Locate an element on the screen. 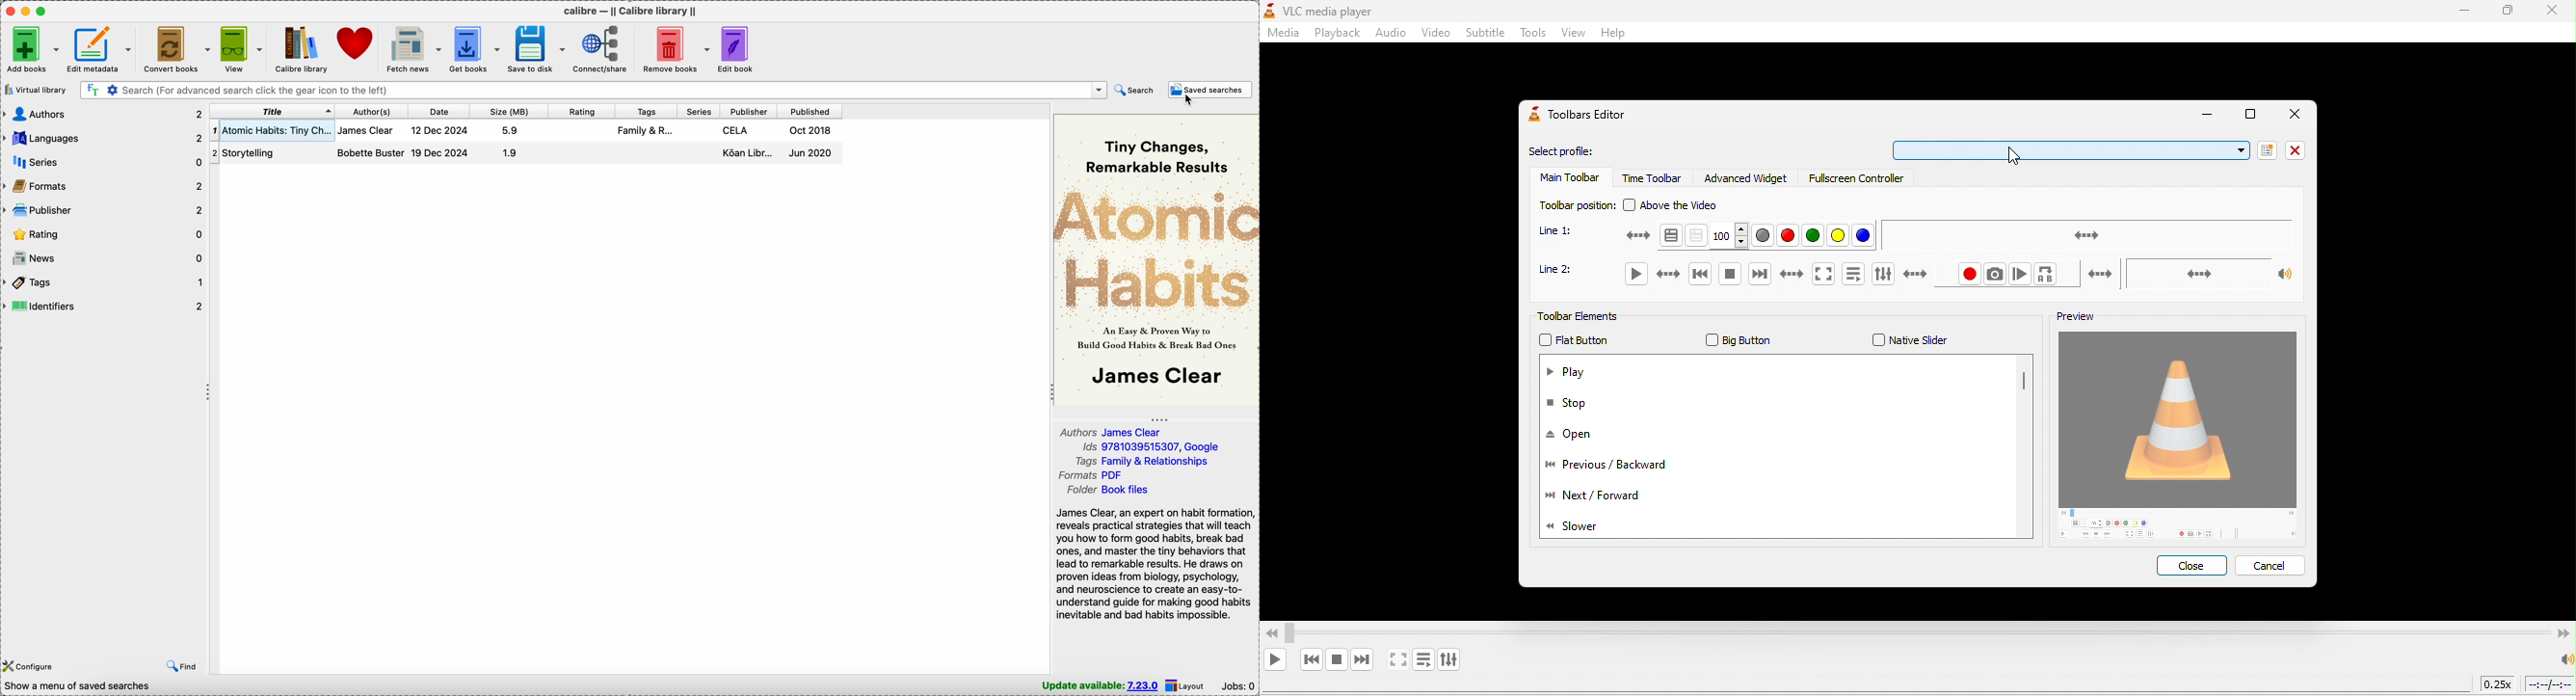 The height and width of the screenshot is (700, 2576). play is located at coordinates (1645, 276).